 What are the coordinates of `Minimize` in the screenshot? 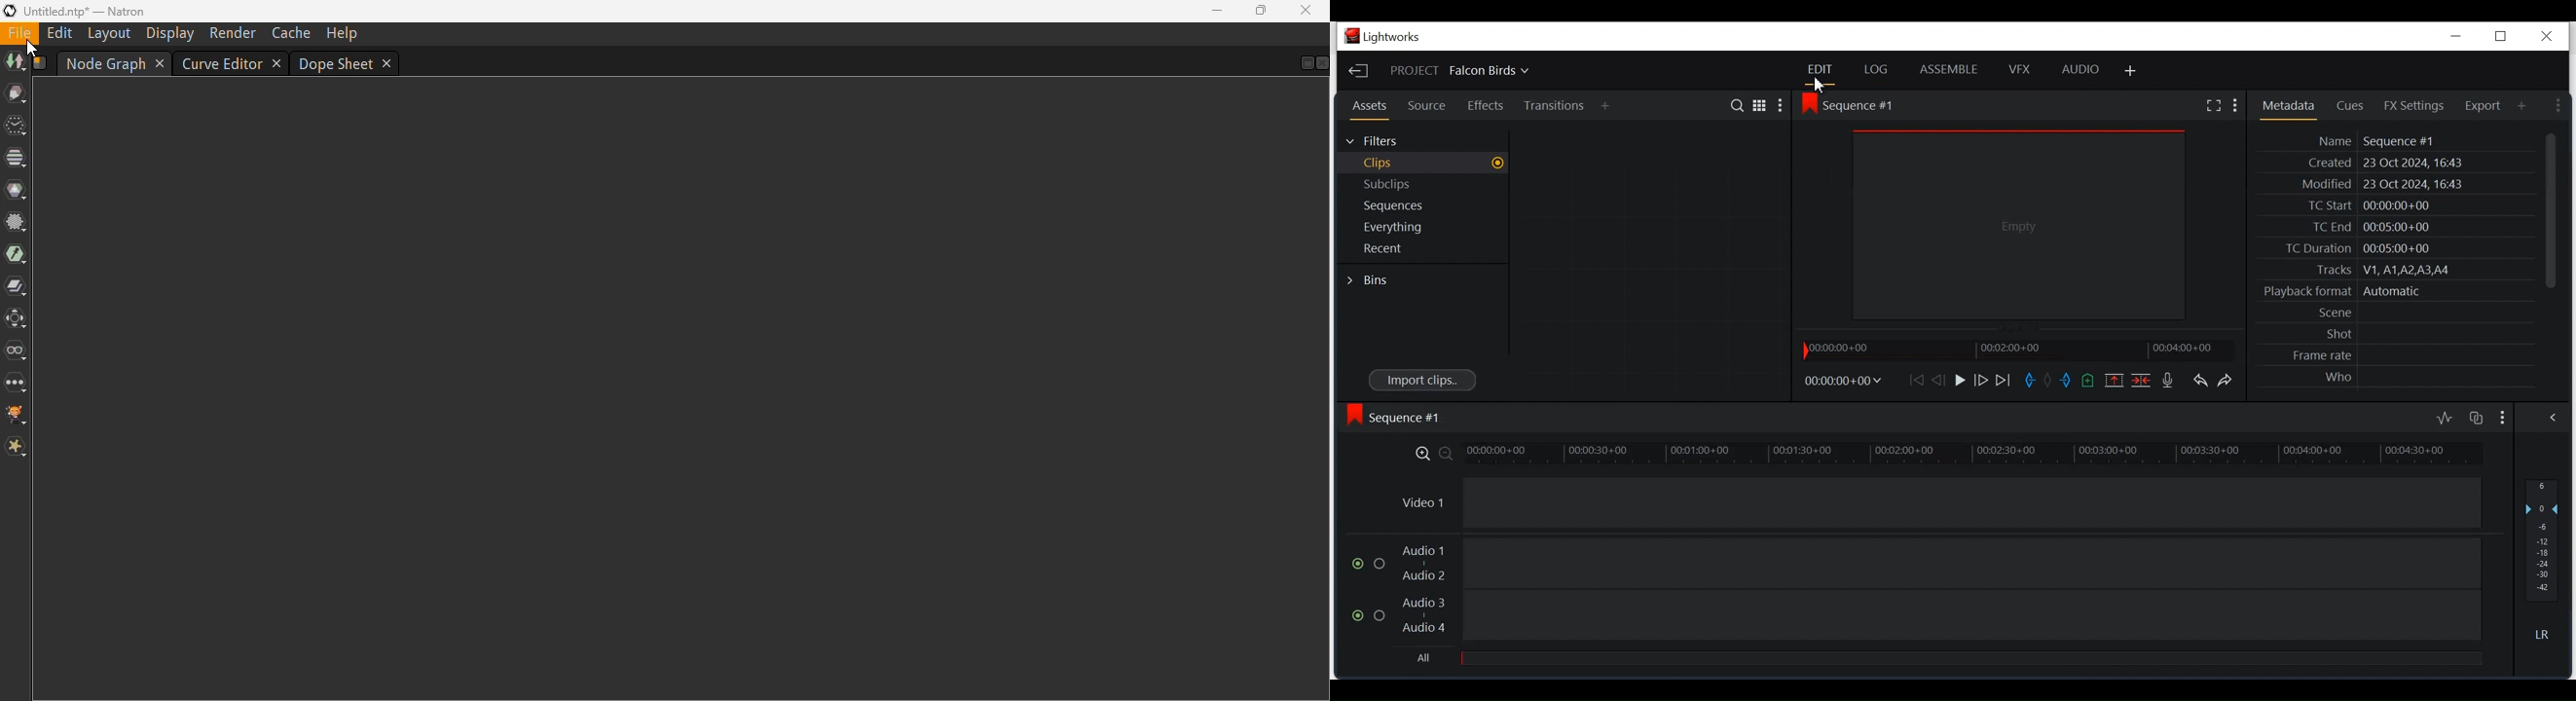 It's located at (2454, 36).